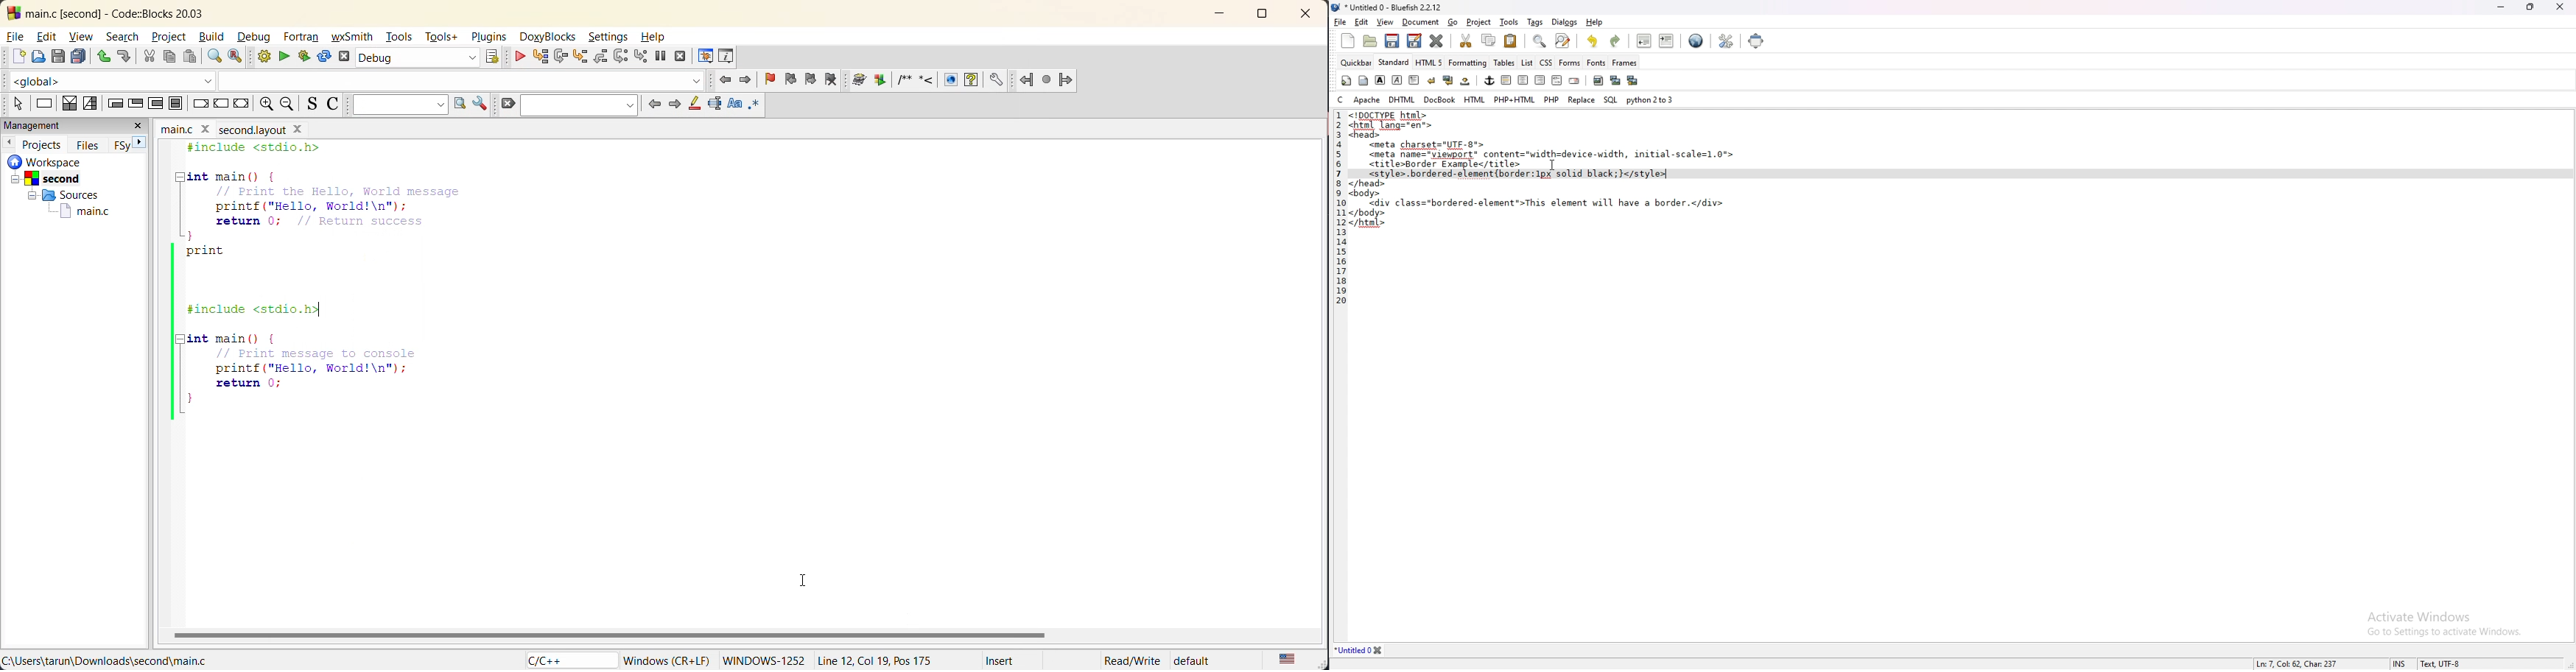 Image resolution: width=2576 pixels, height=672 pixels. Describe the element at coordinates (266, 105) in the screenshot. I see `zoom in` at that location.